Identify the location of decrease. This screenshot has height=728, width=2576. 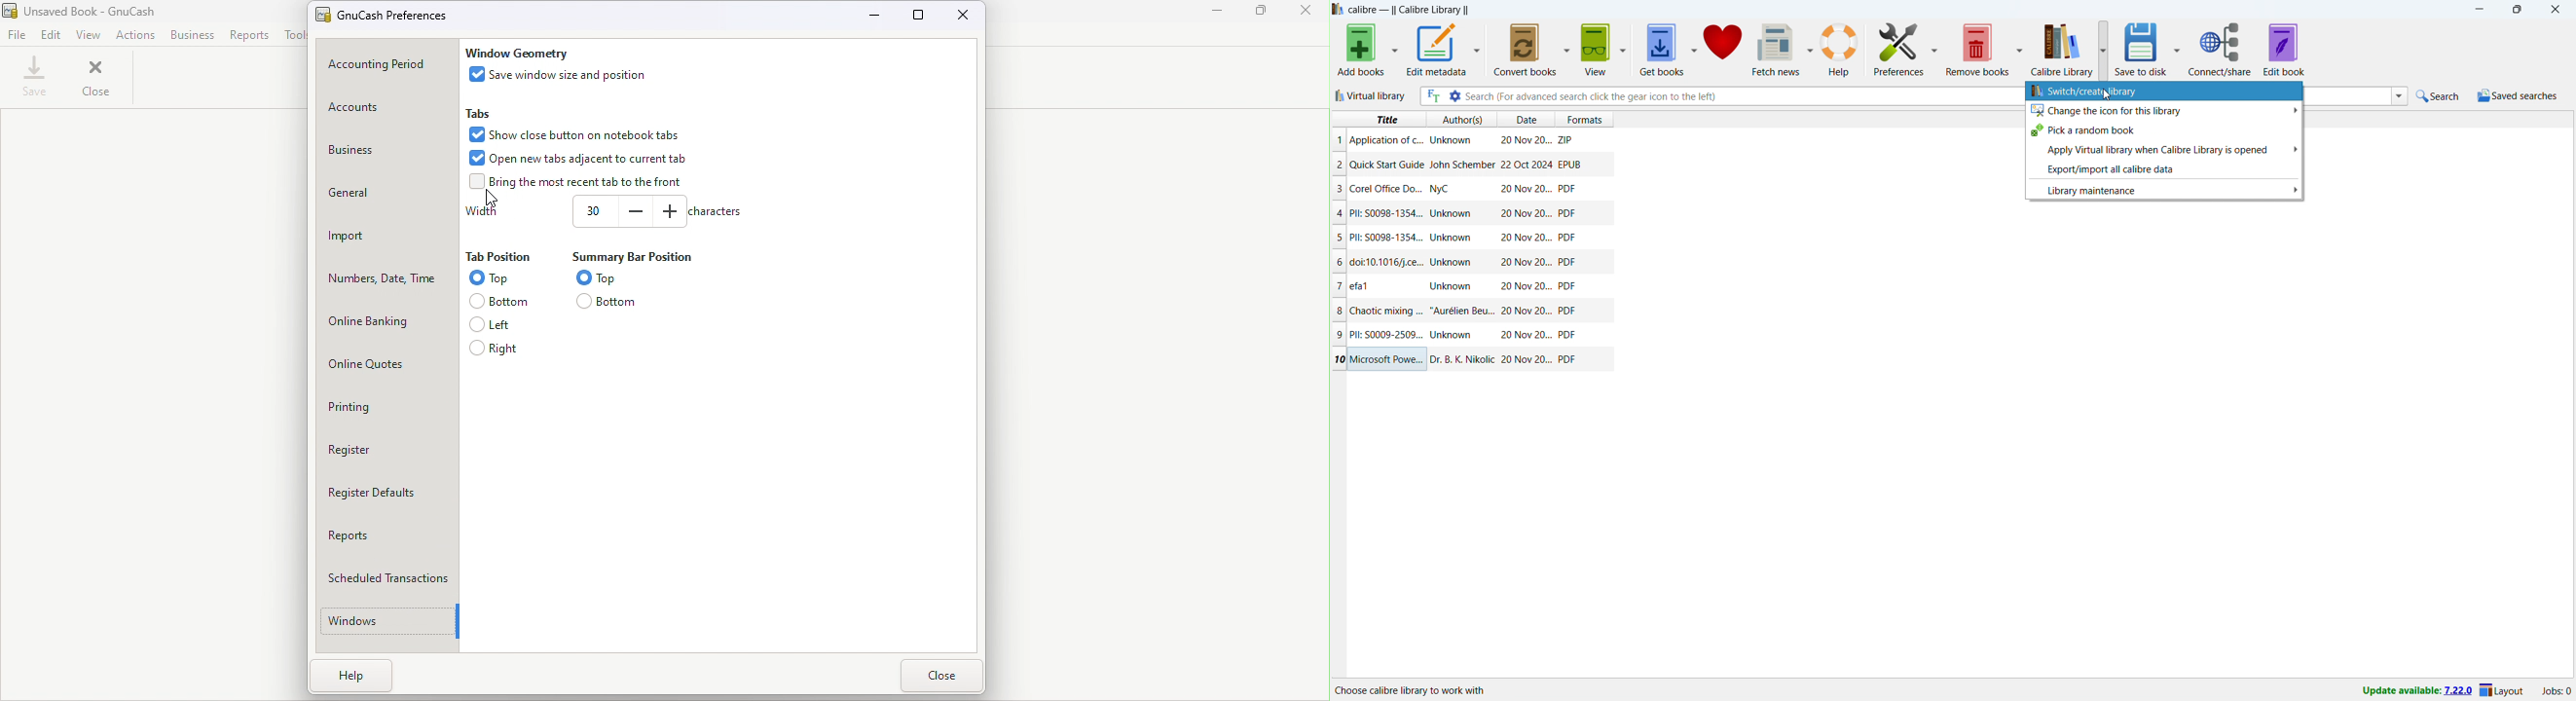
(636, 210).